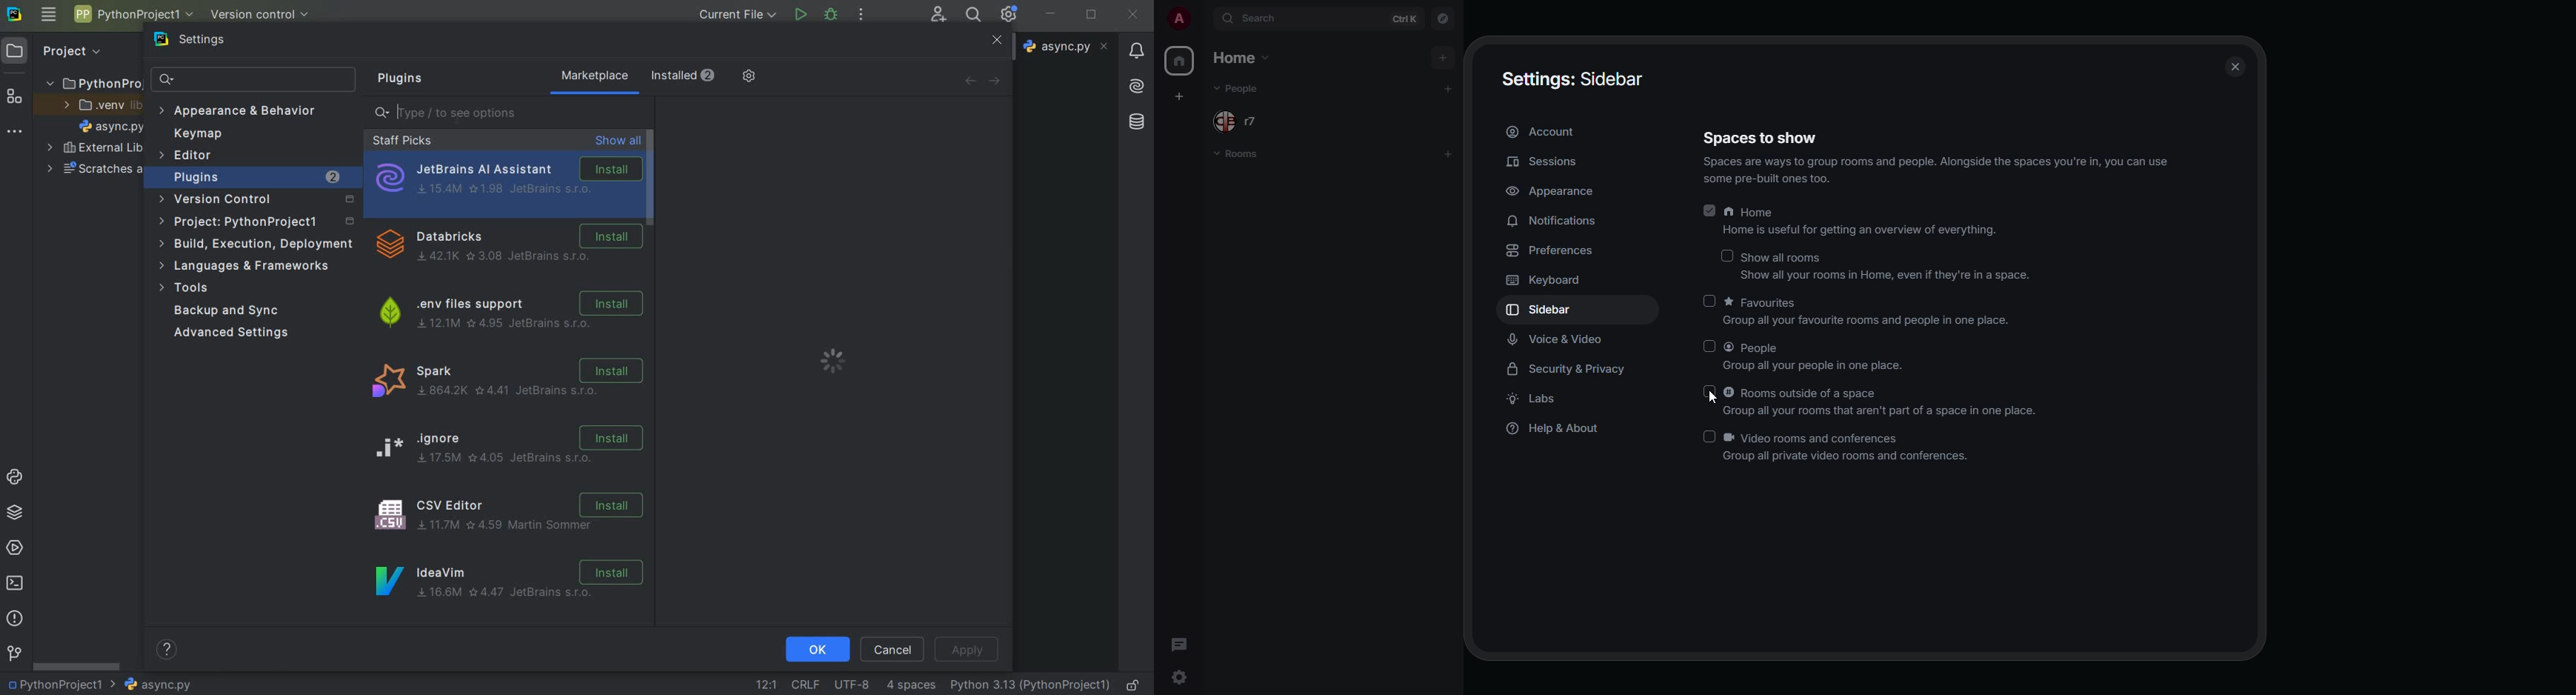 The height and width of the screenshot is (700, 2576). Describe the element at coordinates (1137, 87) in the screenshot. I see `AI Assistant` at that location.